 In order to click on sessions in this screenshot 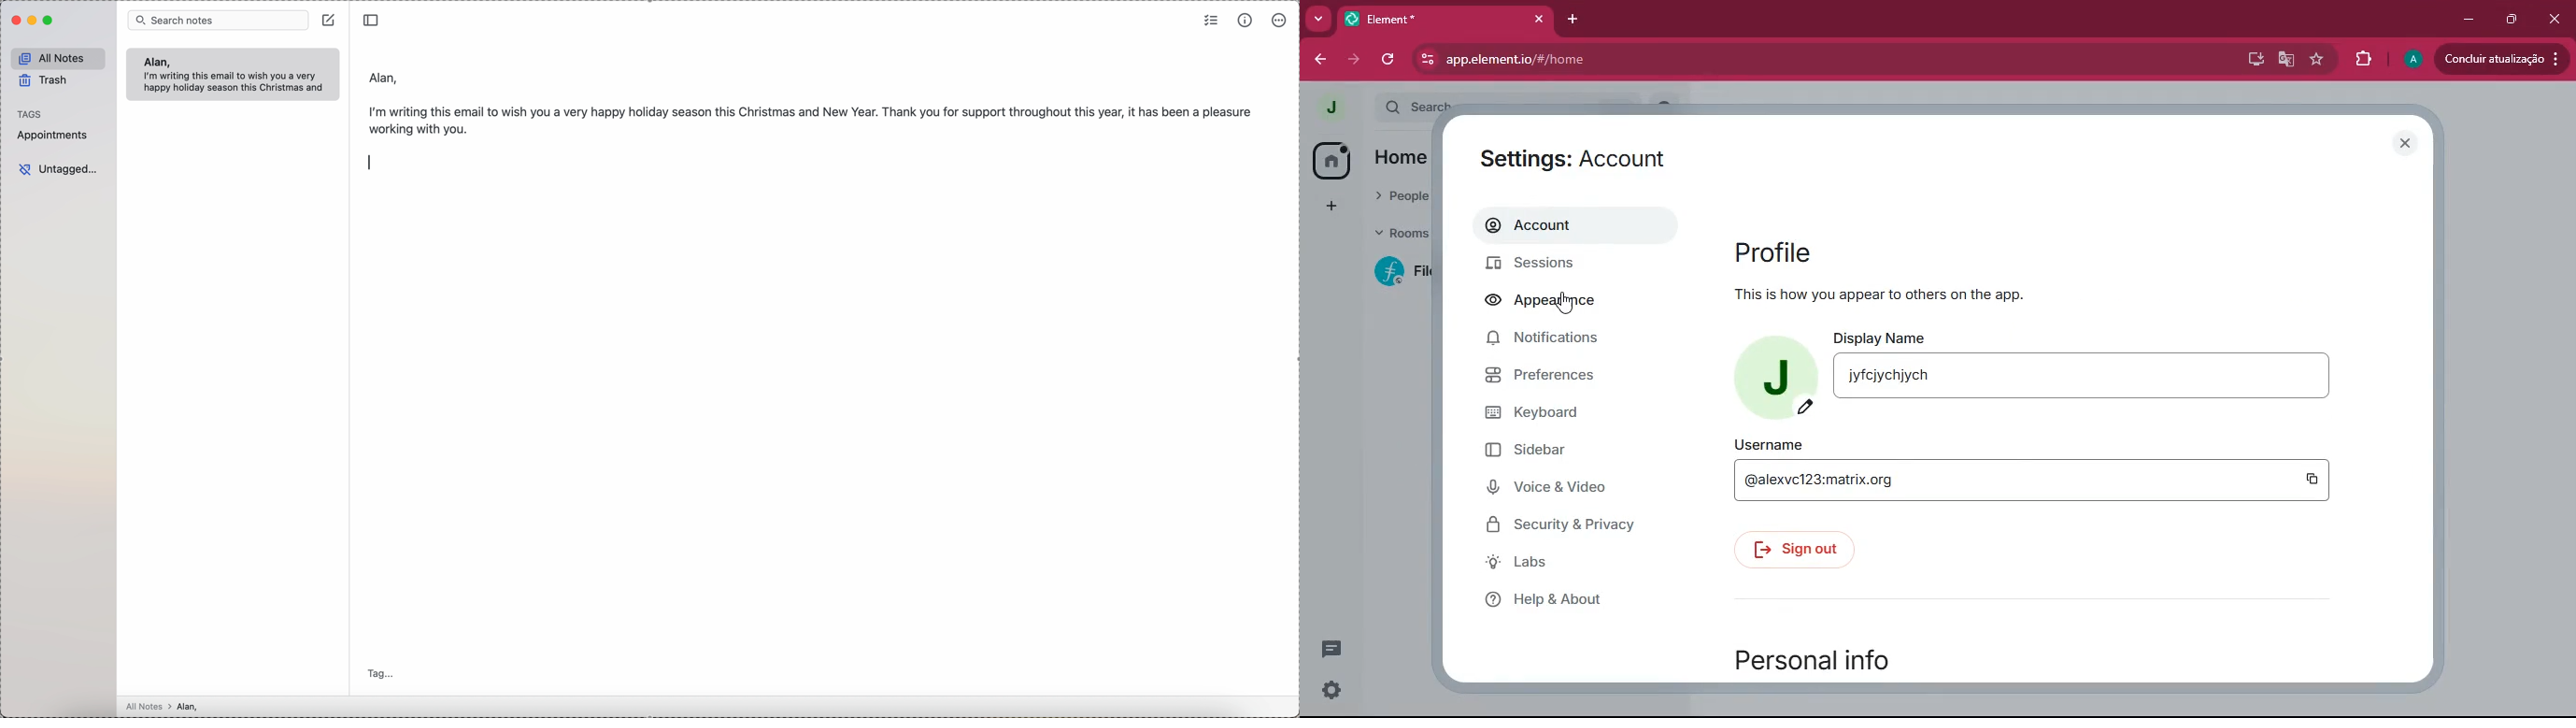, I will do `click(1569, 265)`.